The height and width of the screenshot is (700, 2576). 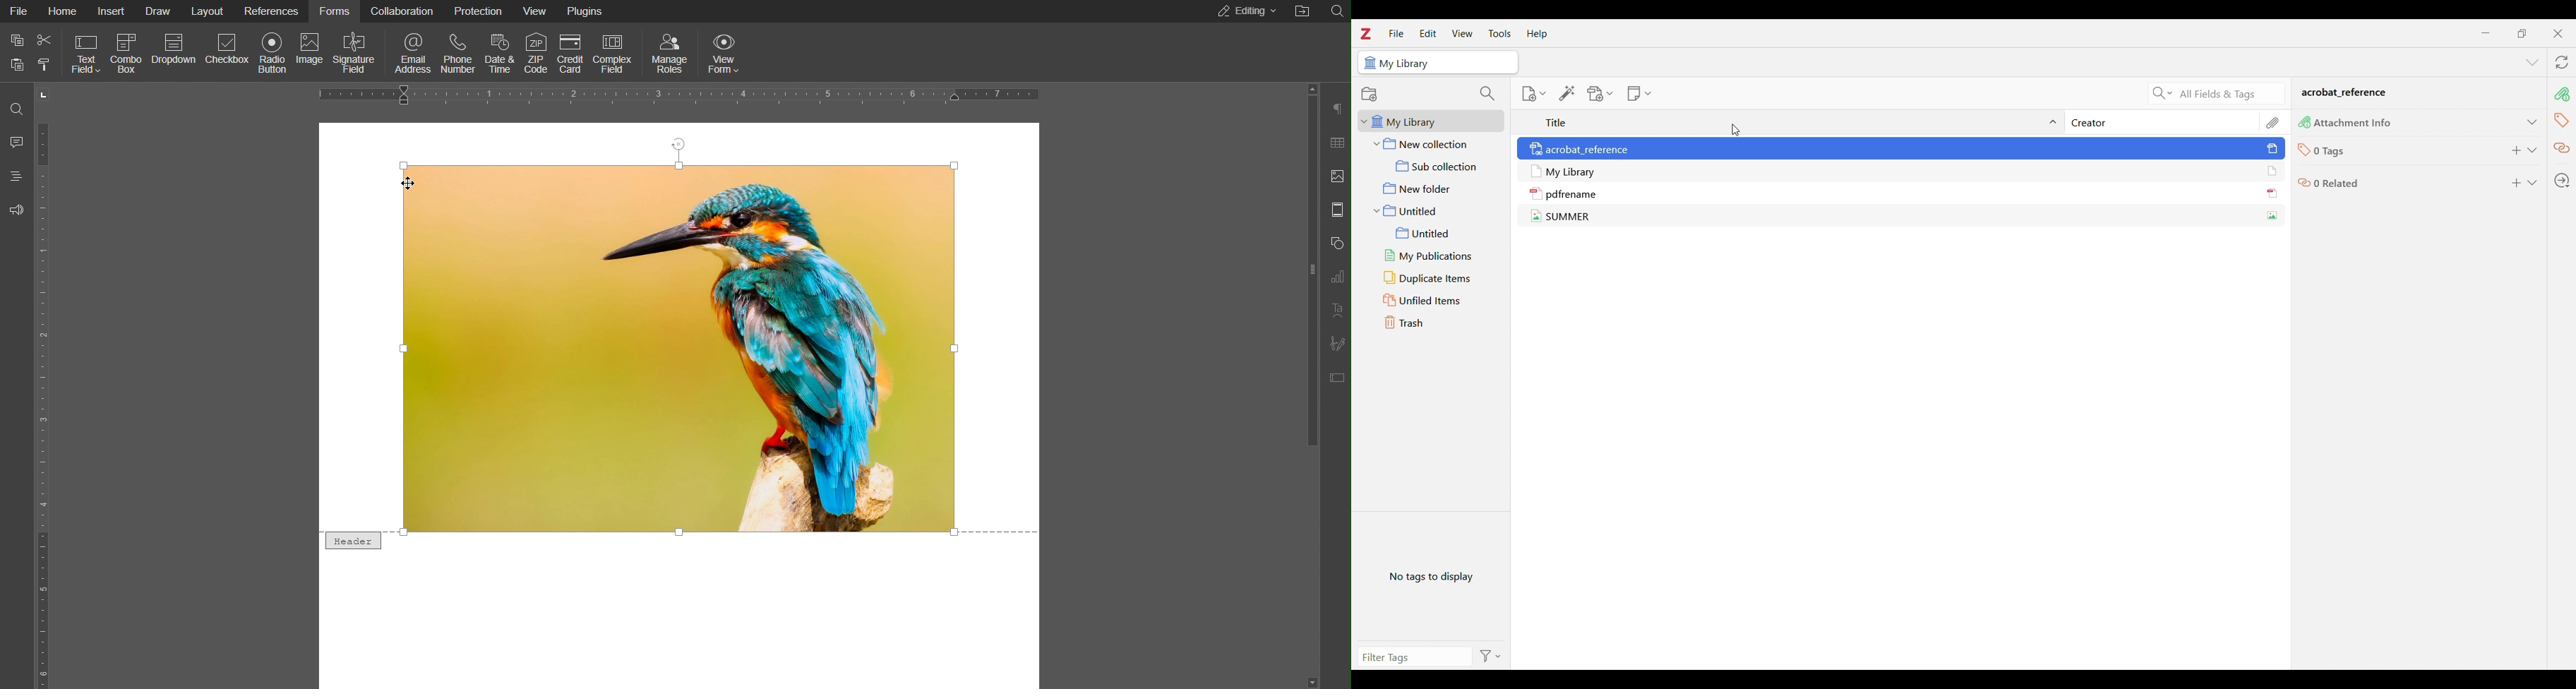 I want to click on icon, so click(x=2272, y=171).